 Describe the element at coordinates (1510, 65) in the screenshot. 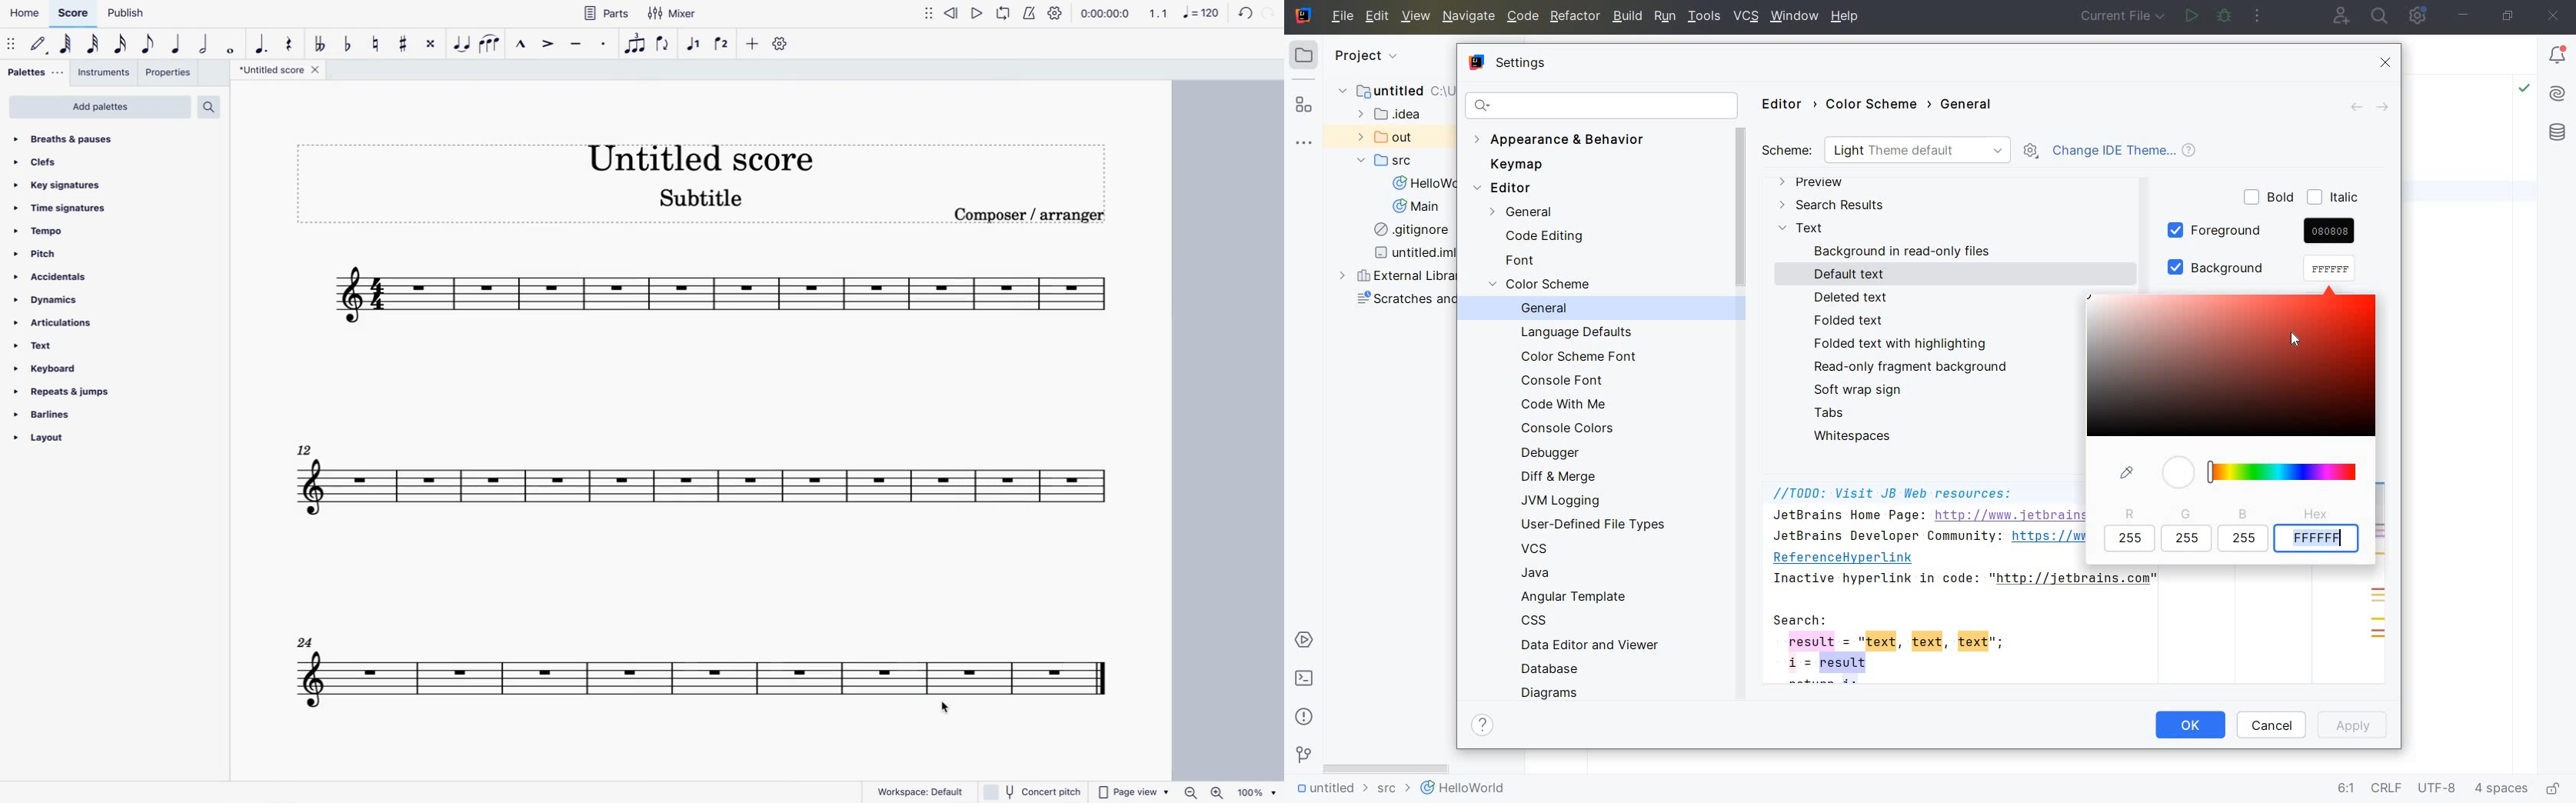

I see `SETTINGS` at that location.